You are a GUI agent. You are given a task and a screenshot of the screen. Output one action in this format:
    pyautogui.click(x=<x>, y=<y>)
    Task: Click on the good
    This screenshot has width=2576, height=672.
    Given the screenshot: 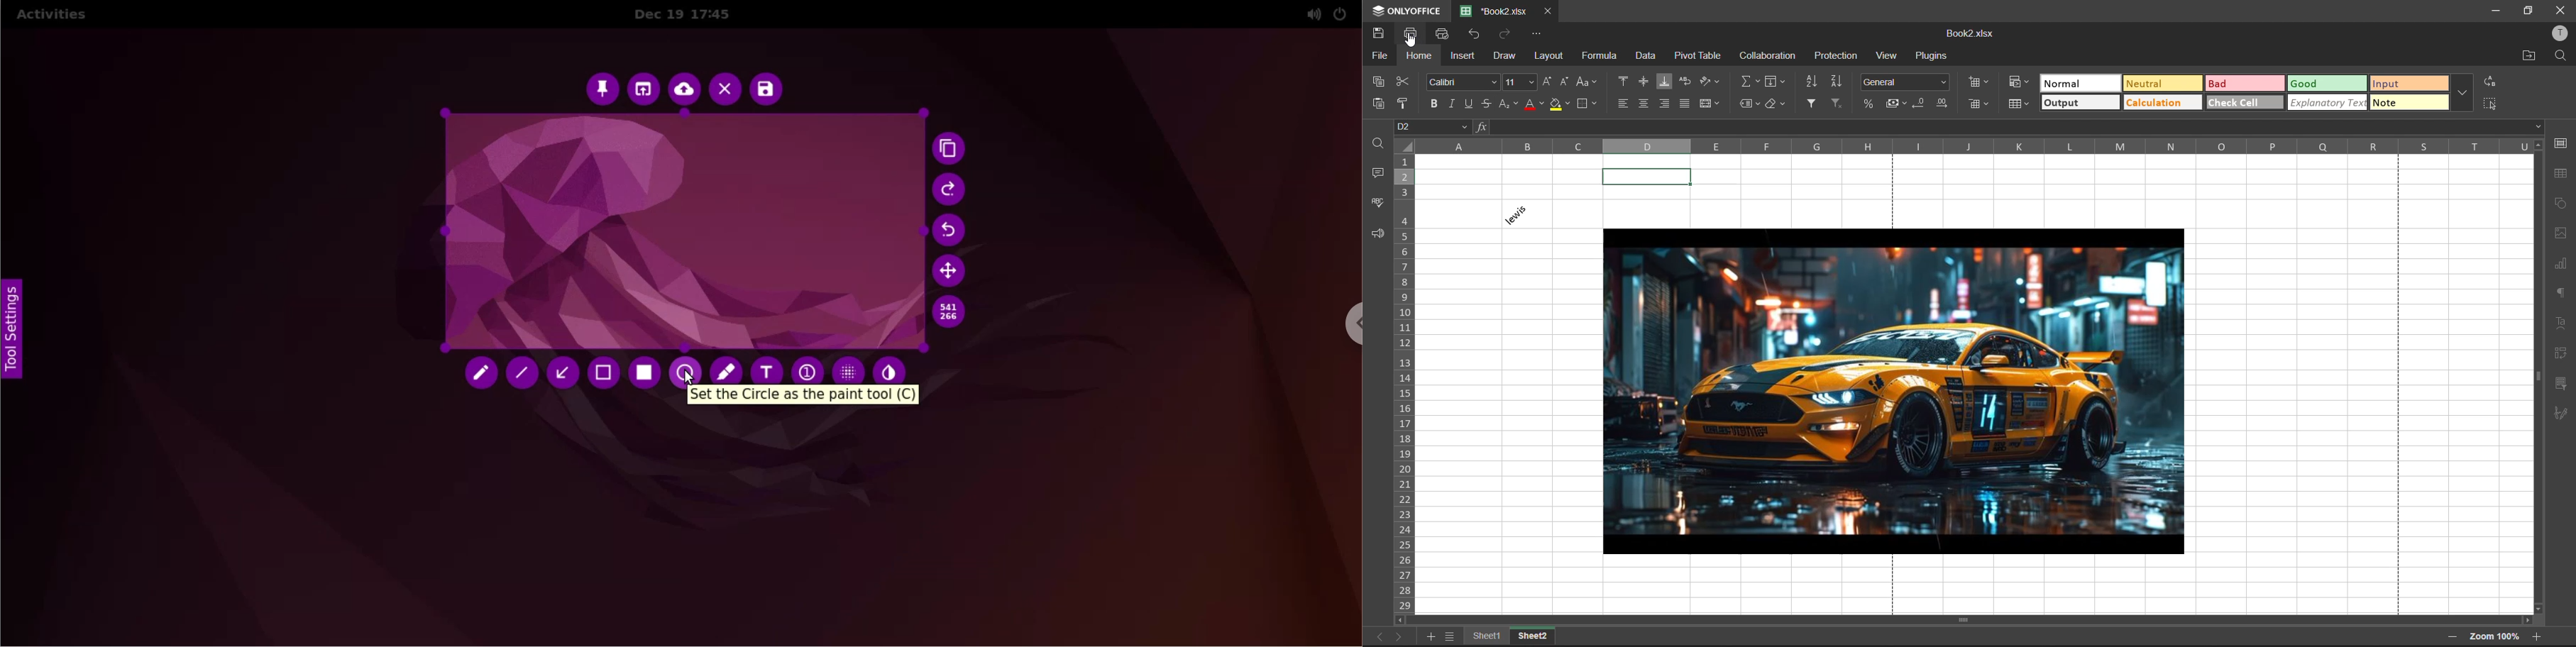 What is the action you would take?
    pyautogui.click(x=2328, y=83)
    